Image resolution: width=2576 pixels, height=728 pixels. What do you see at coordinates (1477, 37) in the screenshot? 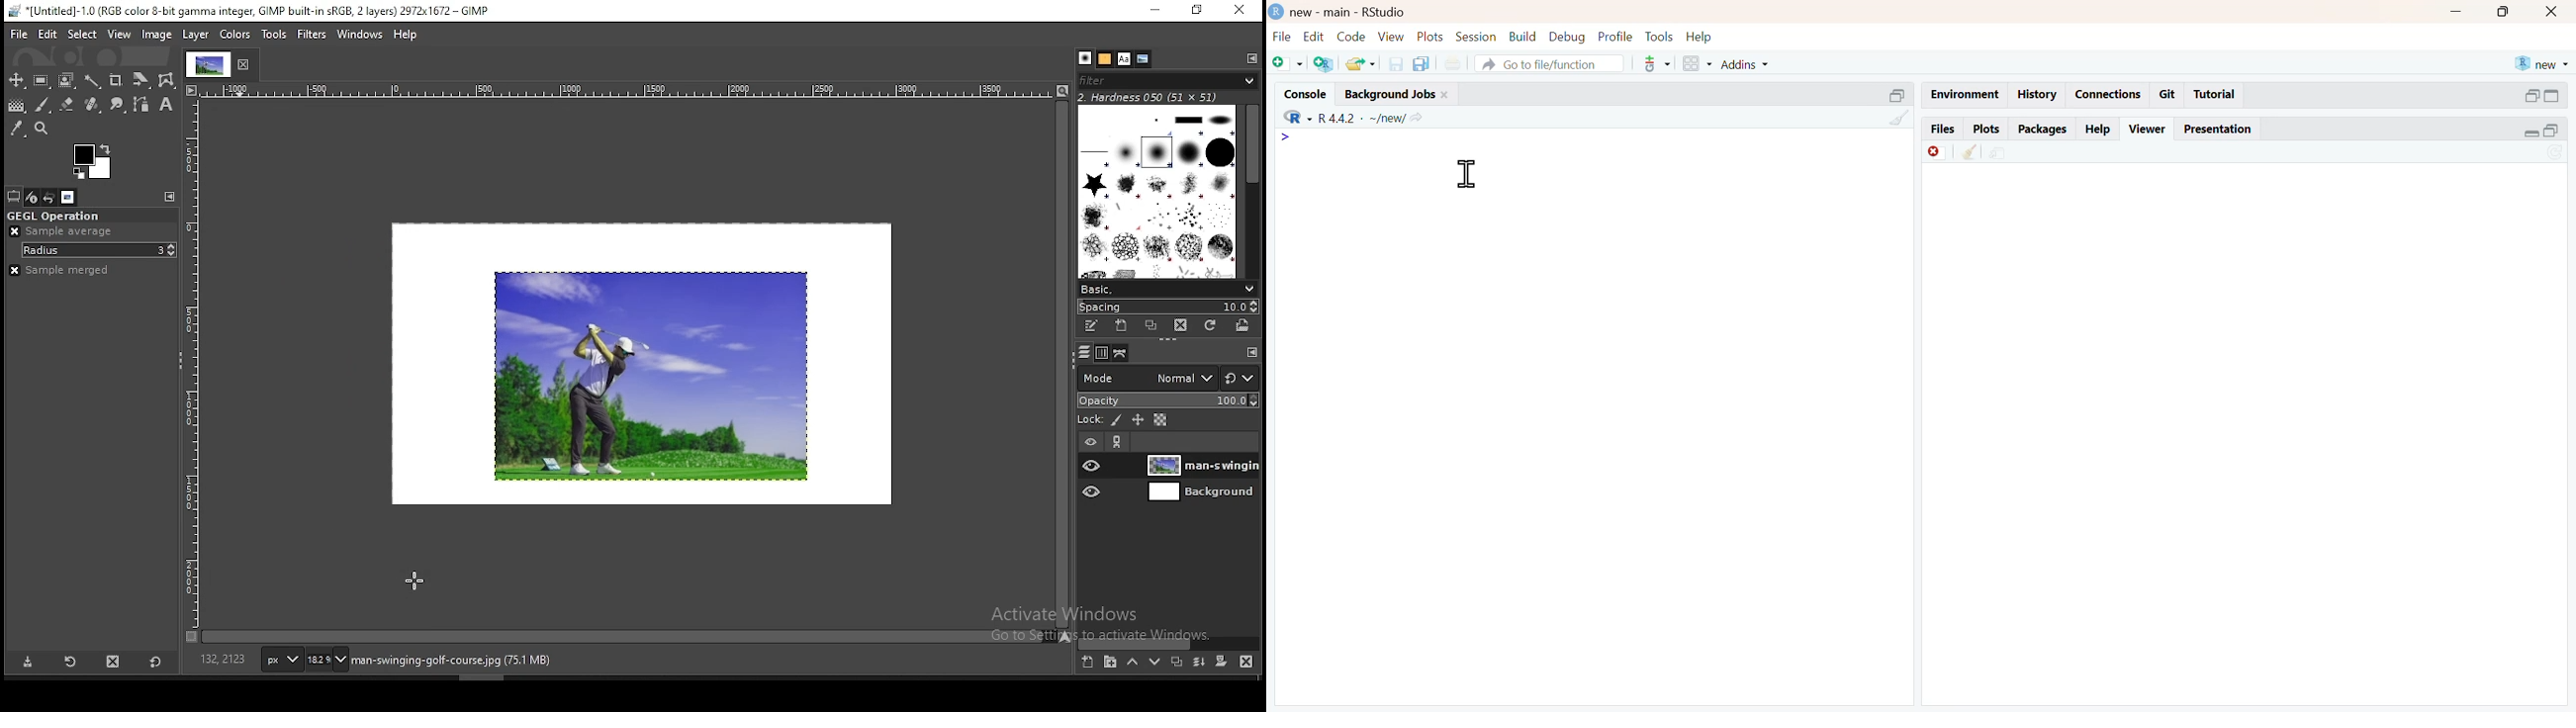
I see `session` at bounding box center [1477, 37].